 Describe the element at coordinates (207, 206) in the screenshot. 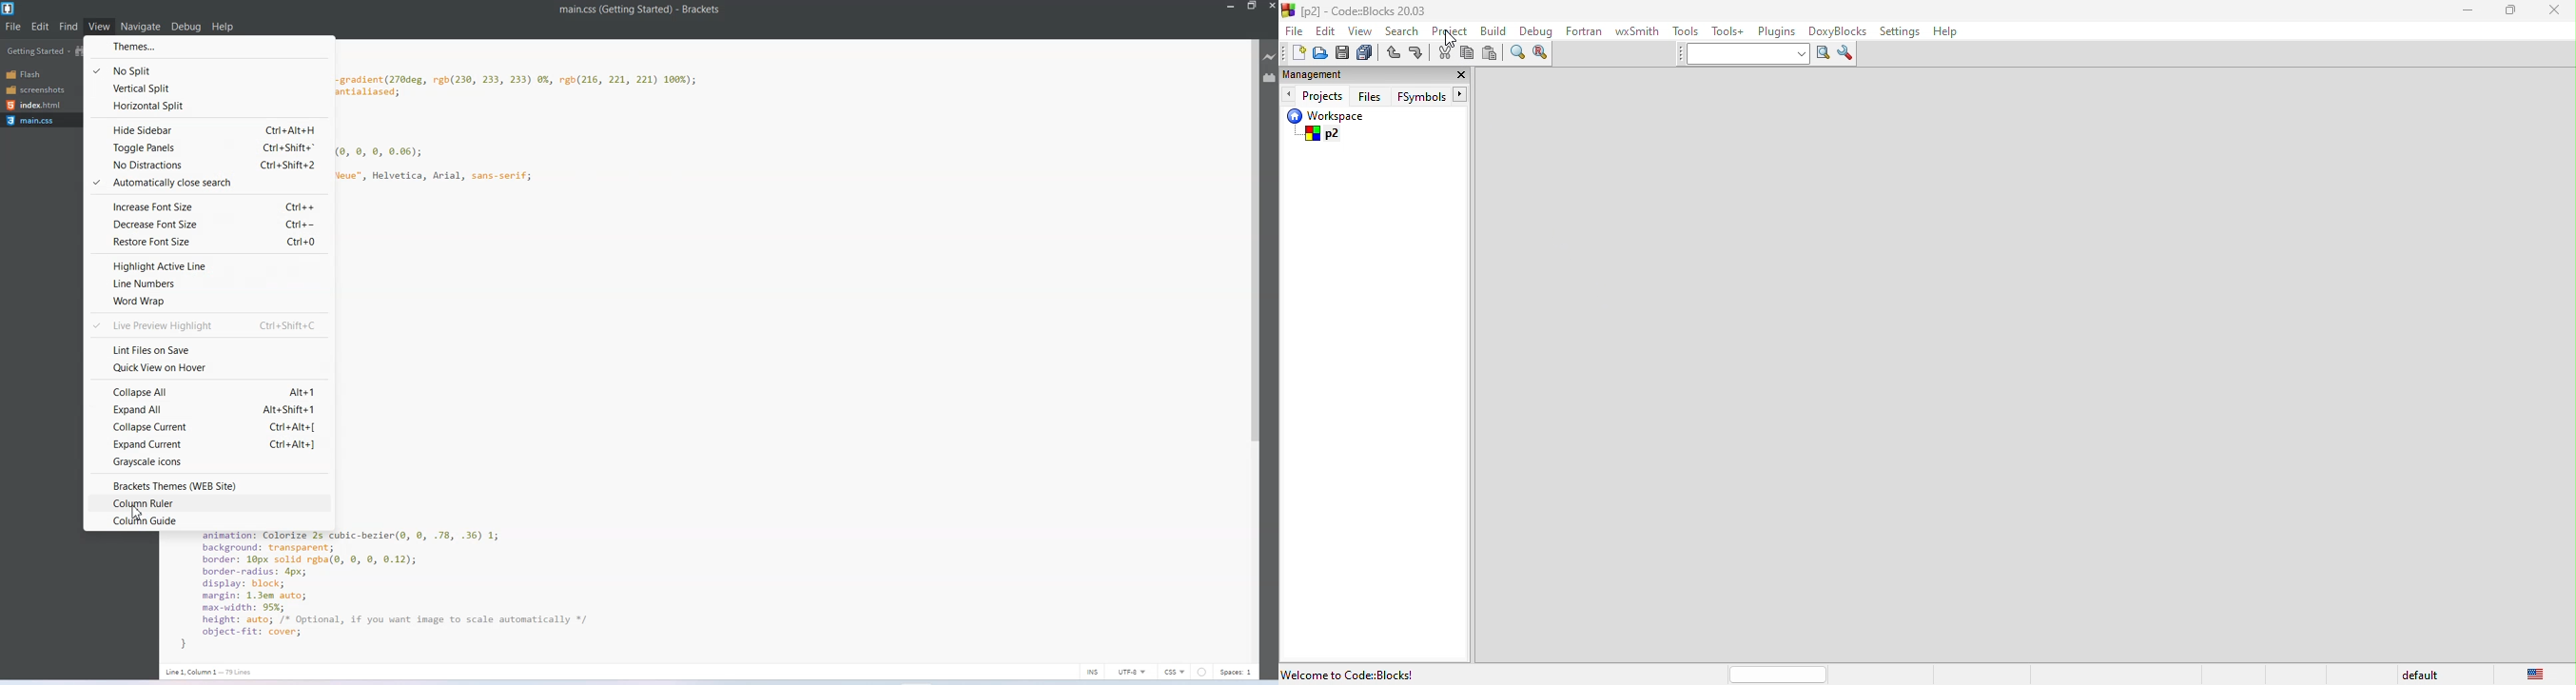

I see `Increase font size` at that location.